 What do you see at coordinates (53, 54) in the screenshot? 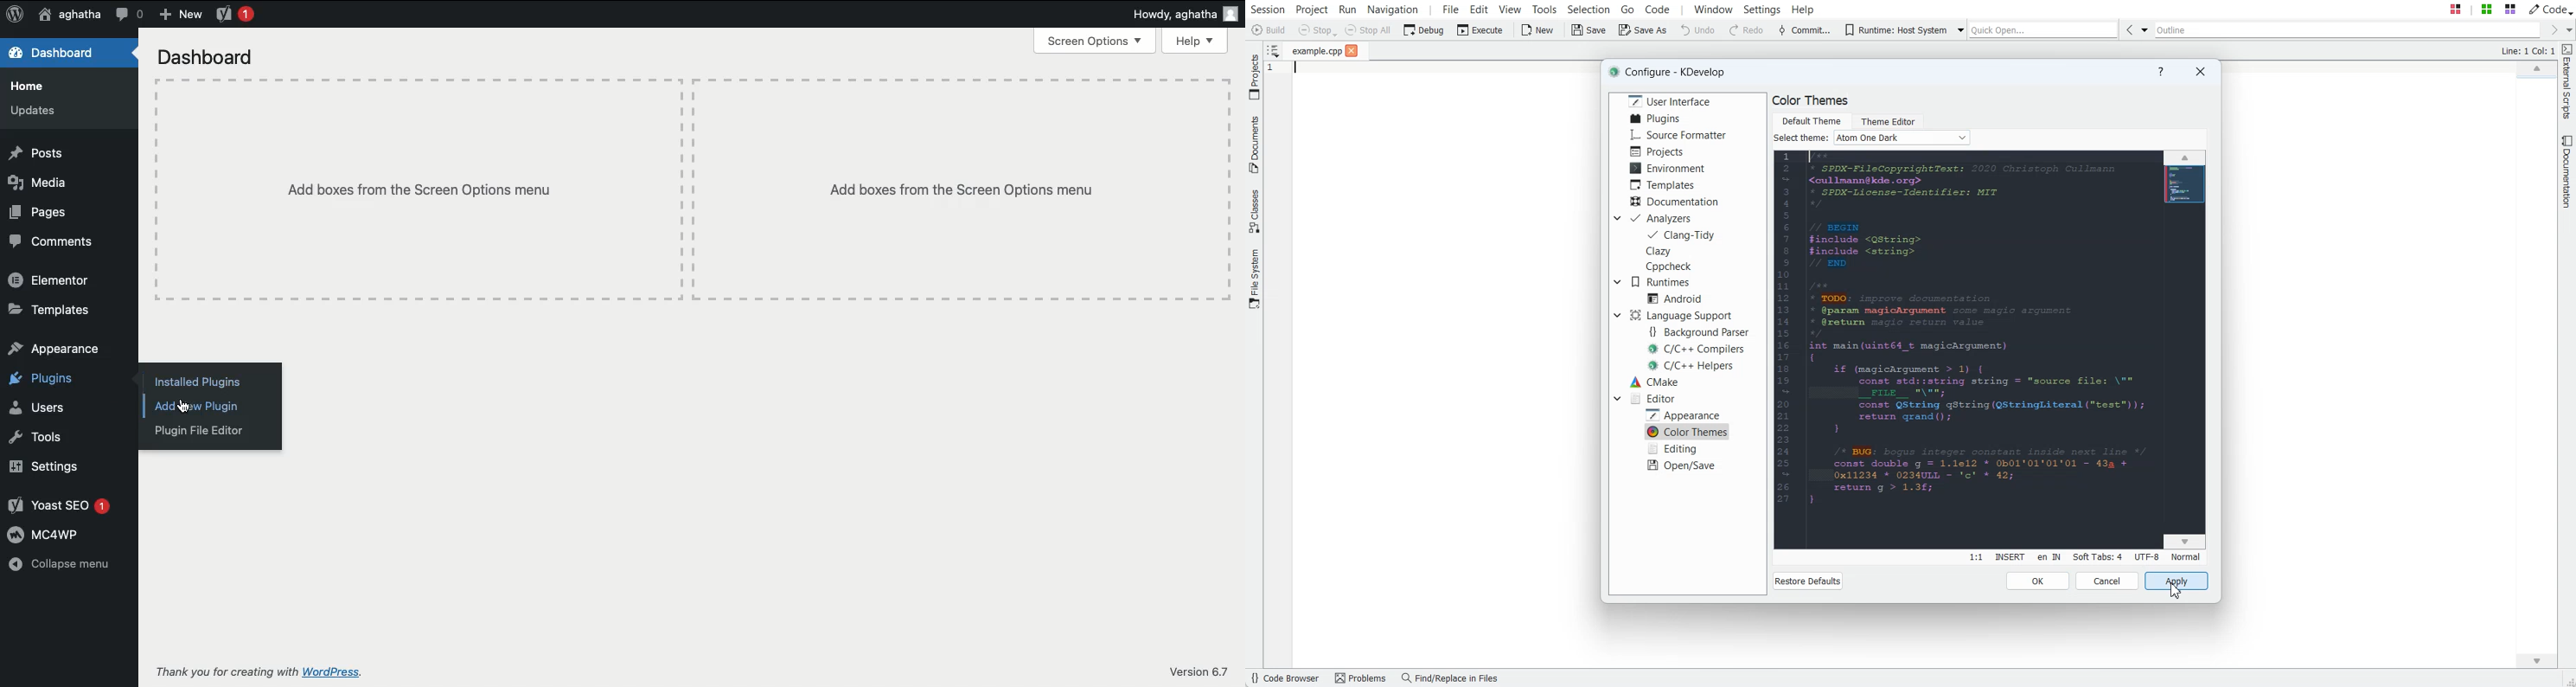
I see `Dashboard` at bounding box center [53, 54].